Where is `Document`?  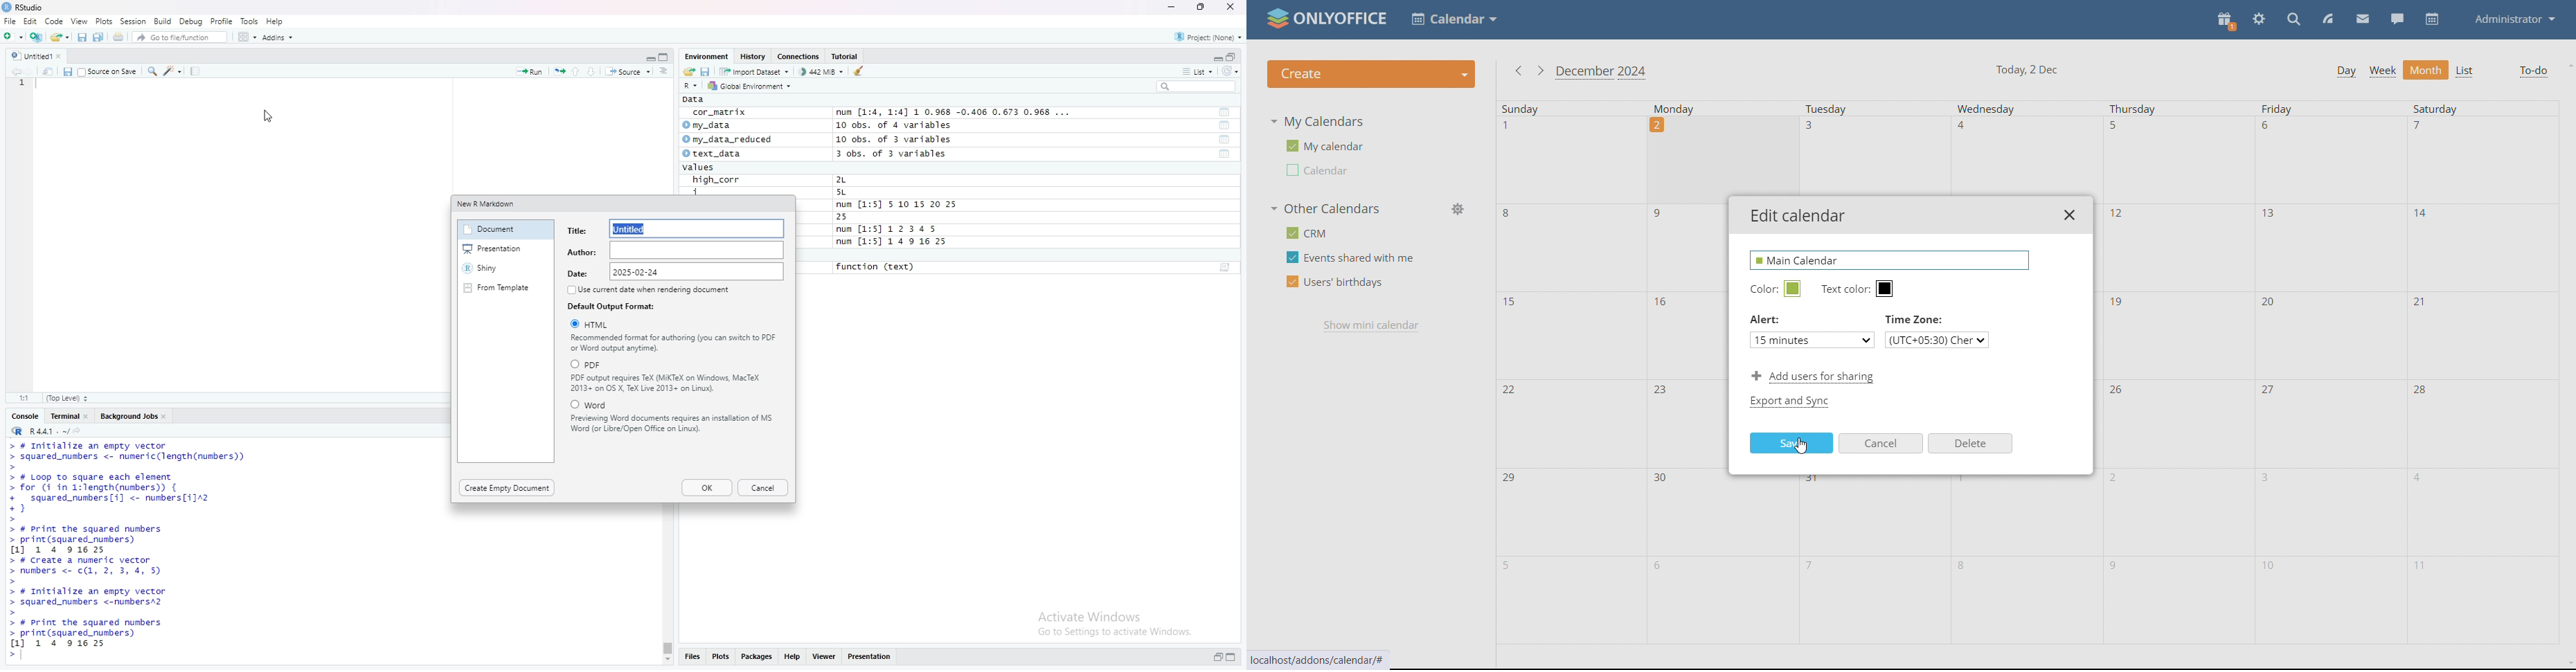
Document is located at coordinates (505, 230).